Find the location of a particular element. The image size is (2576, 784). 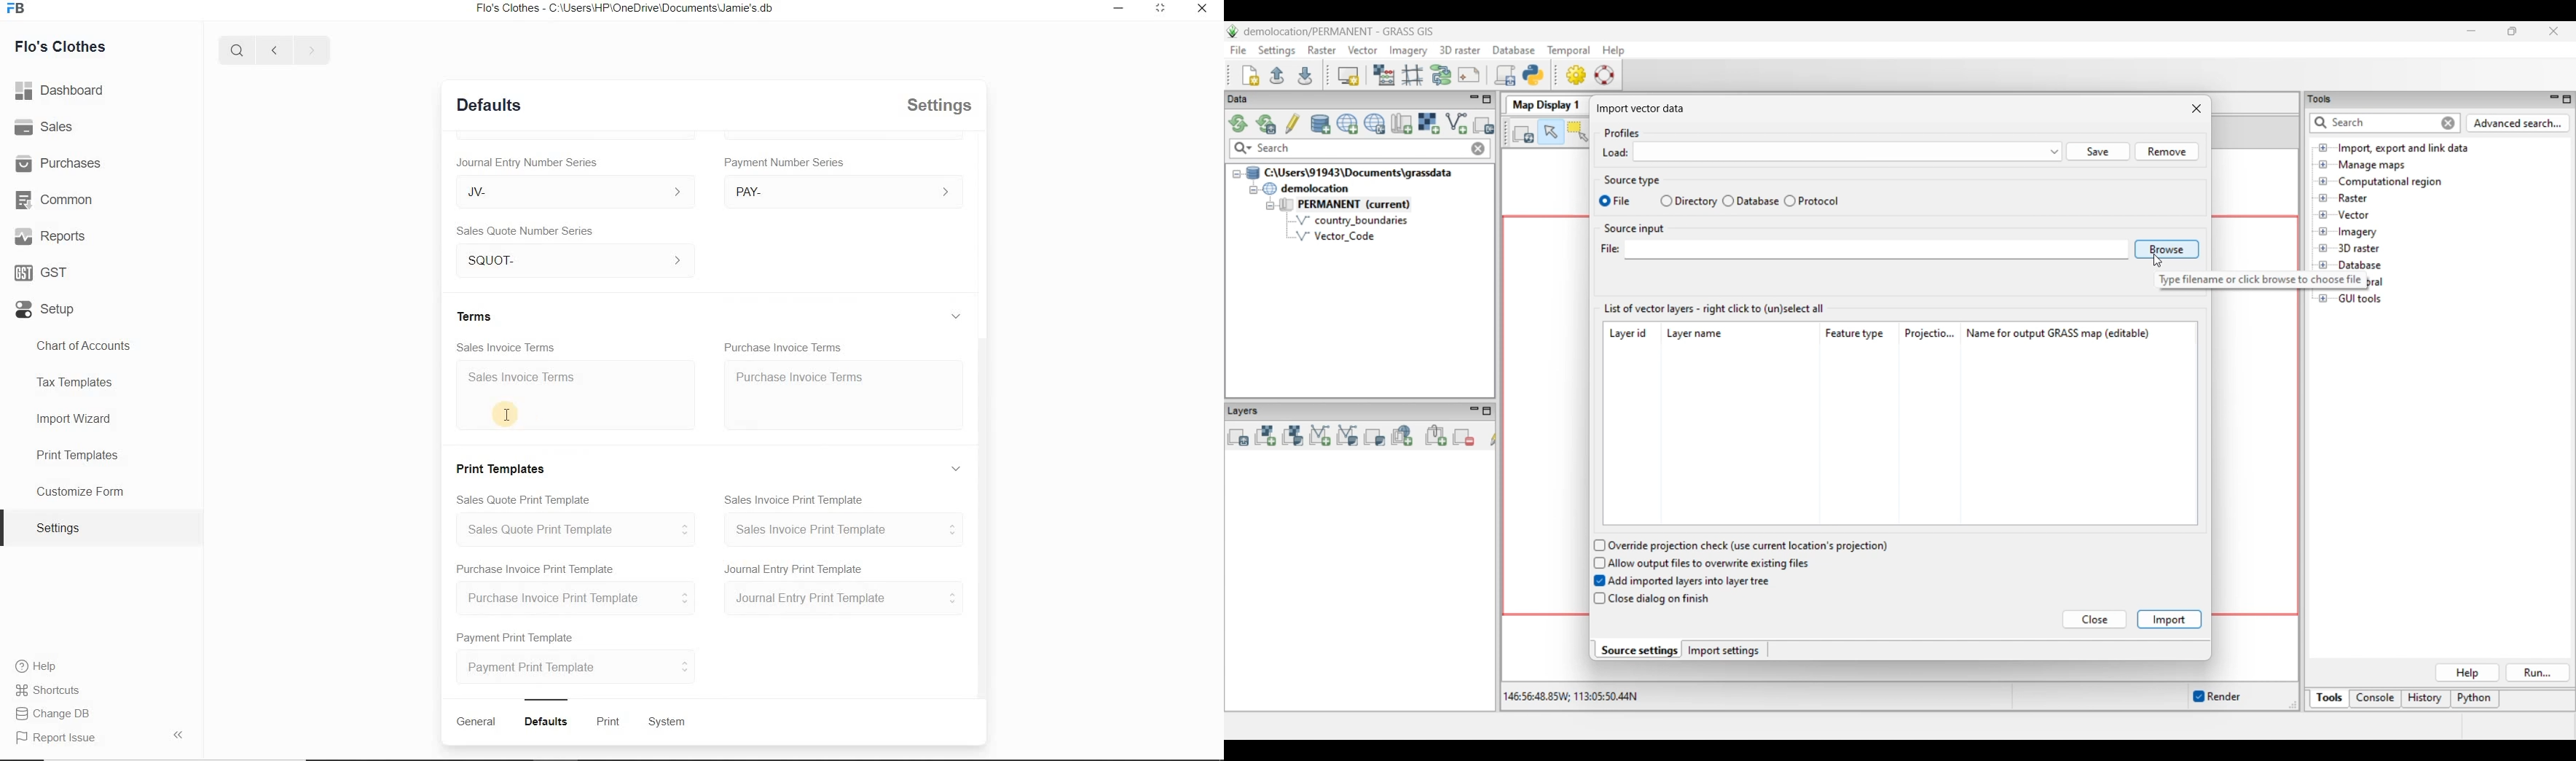

Close is located at coordinates (1202, 7).